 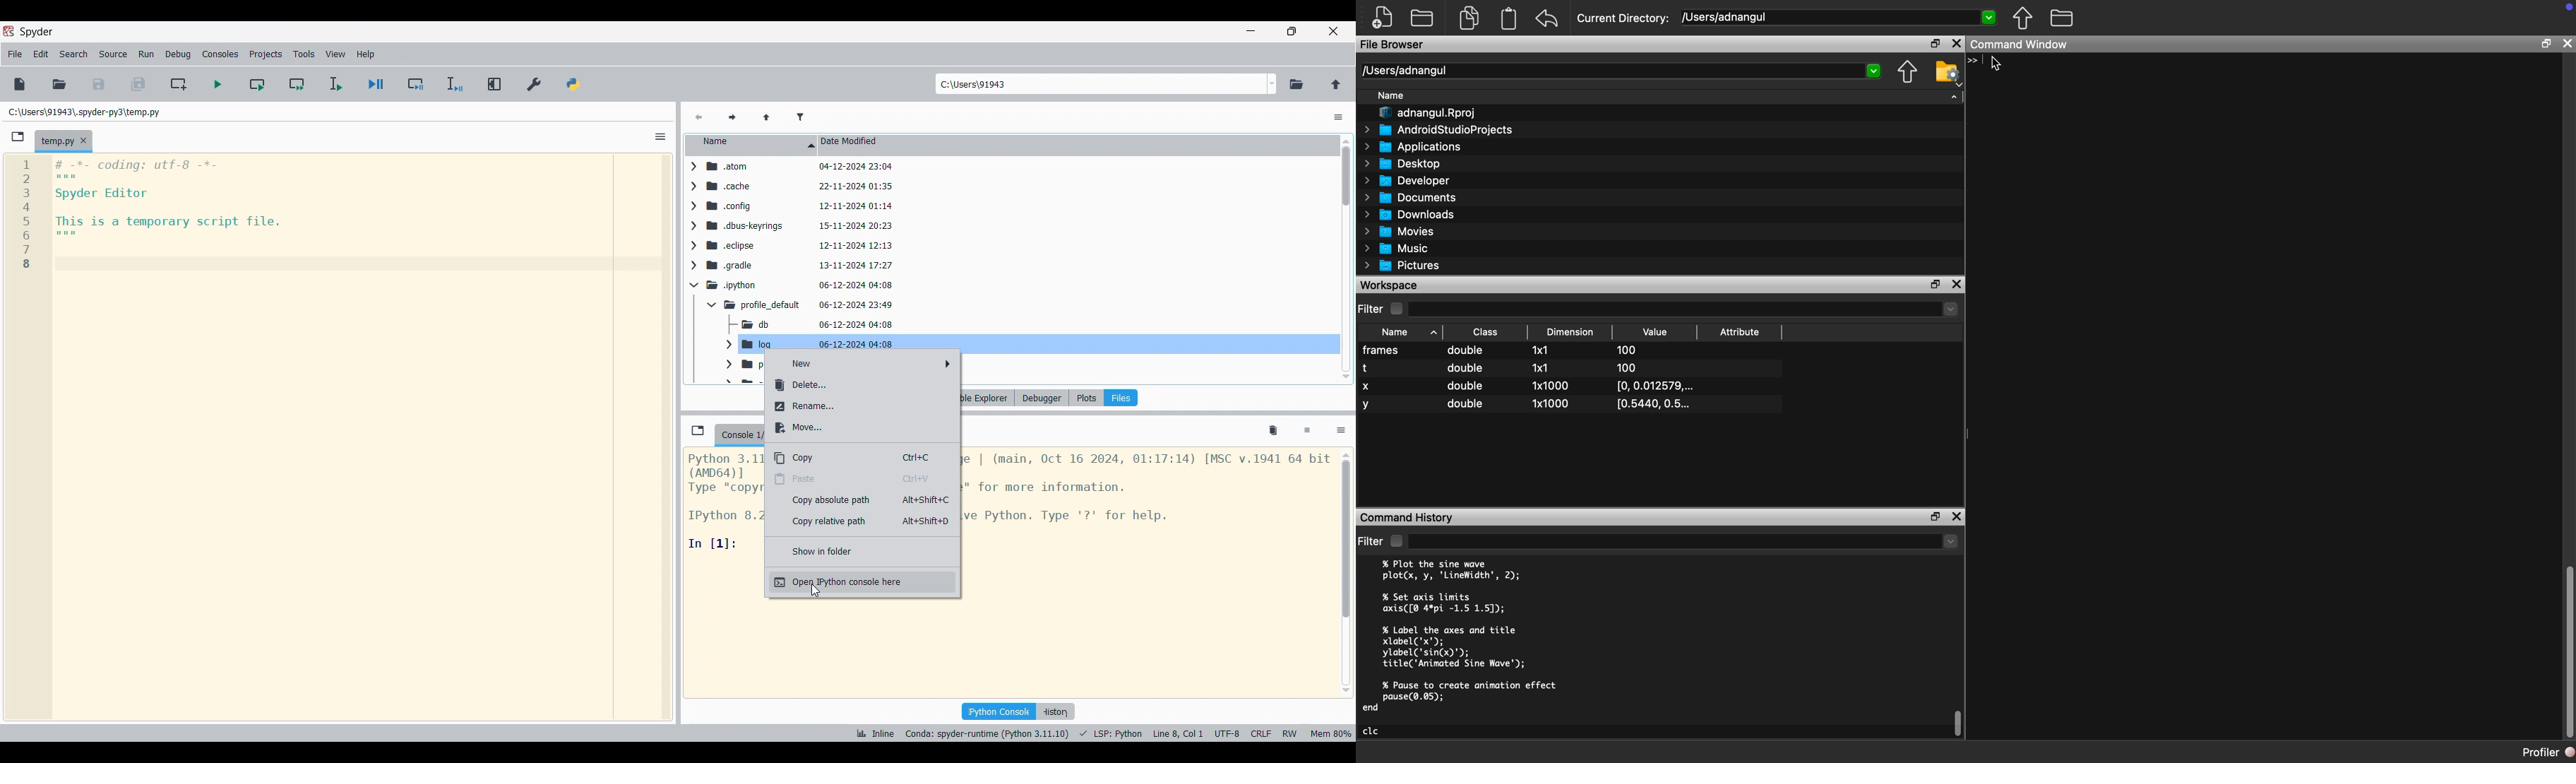 I want to click on PYTHONPATH manager, so click(x=573, y=85).